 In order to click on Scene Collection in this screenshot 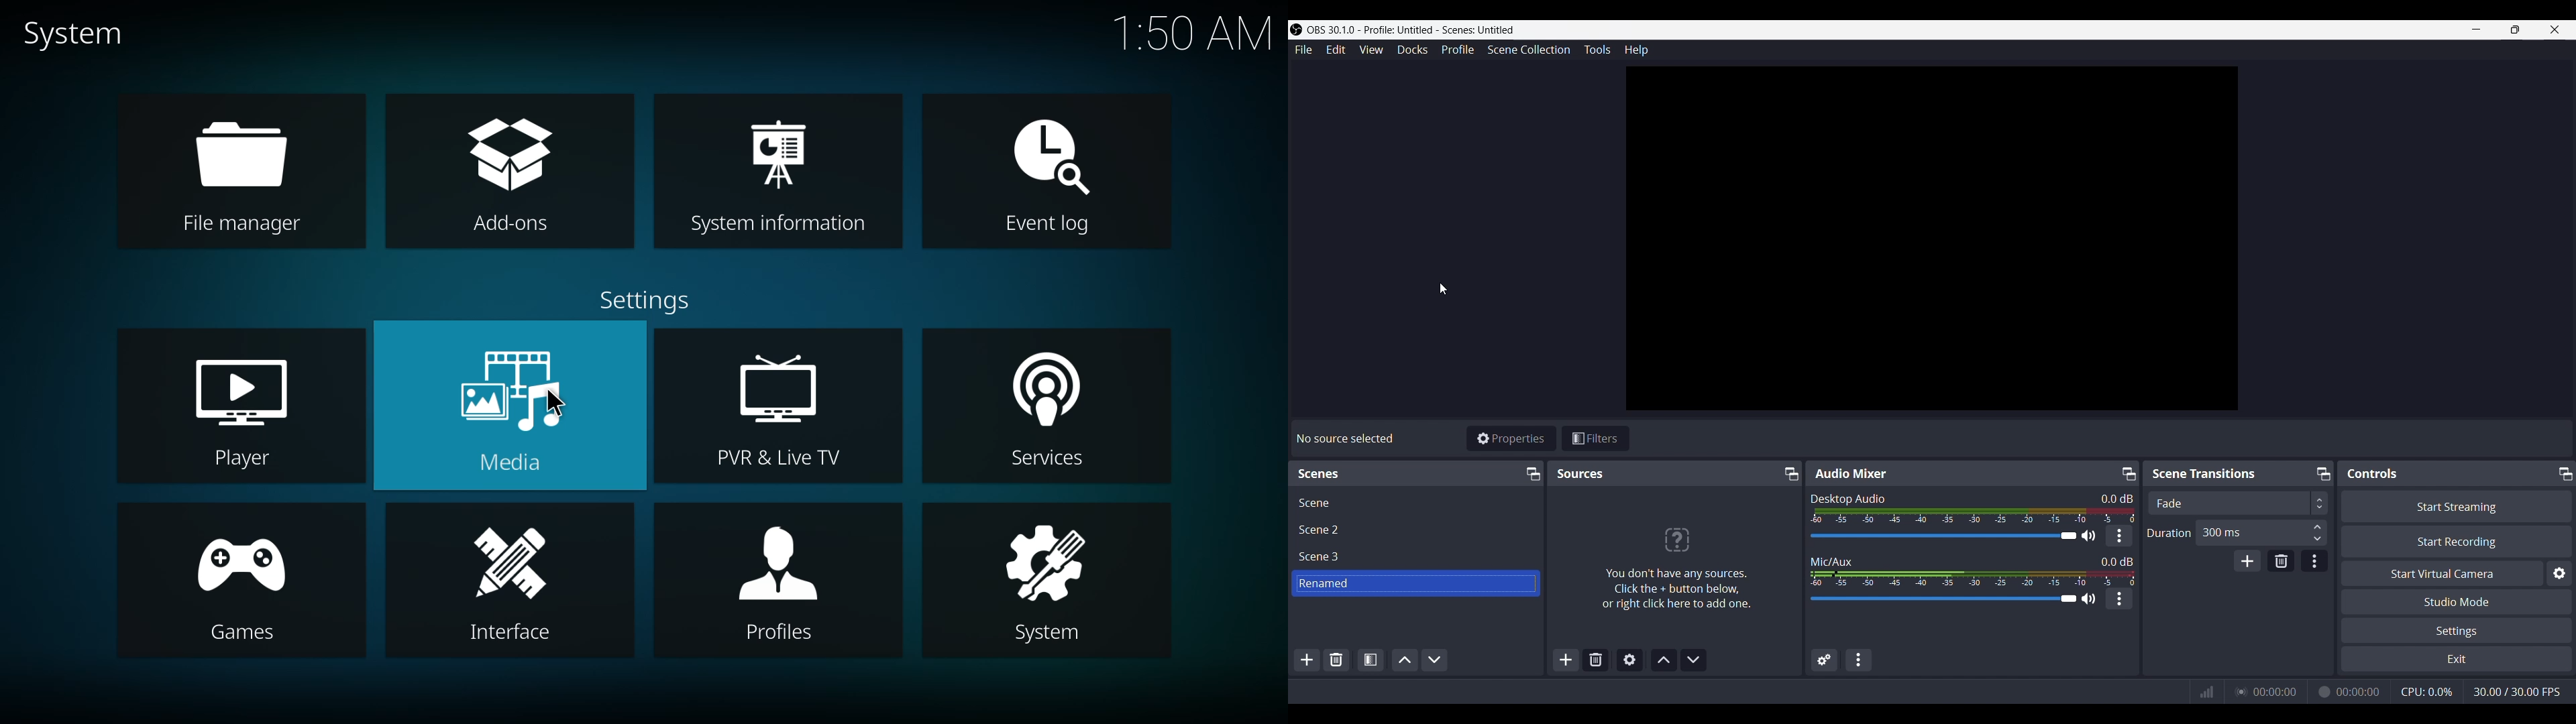, I will do `click(1529, 49)`.